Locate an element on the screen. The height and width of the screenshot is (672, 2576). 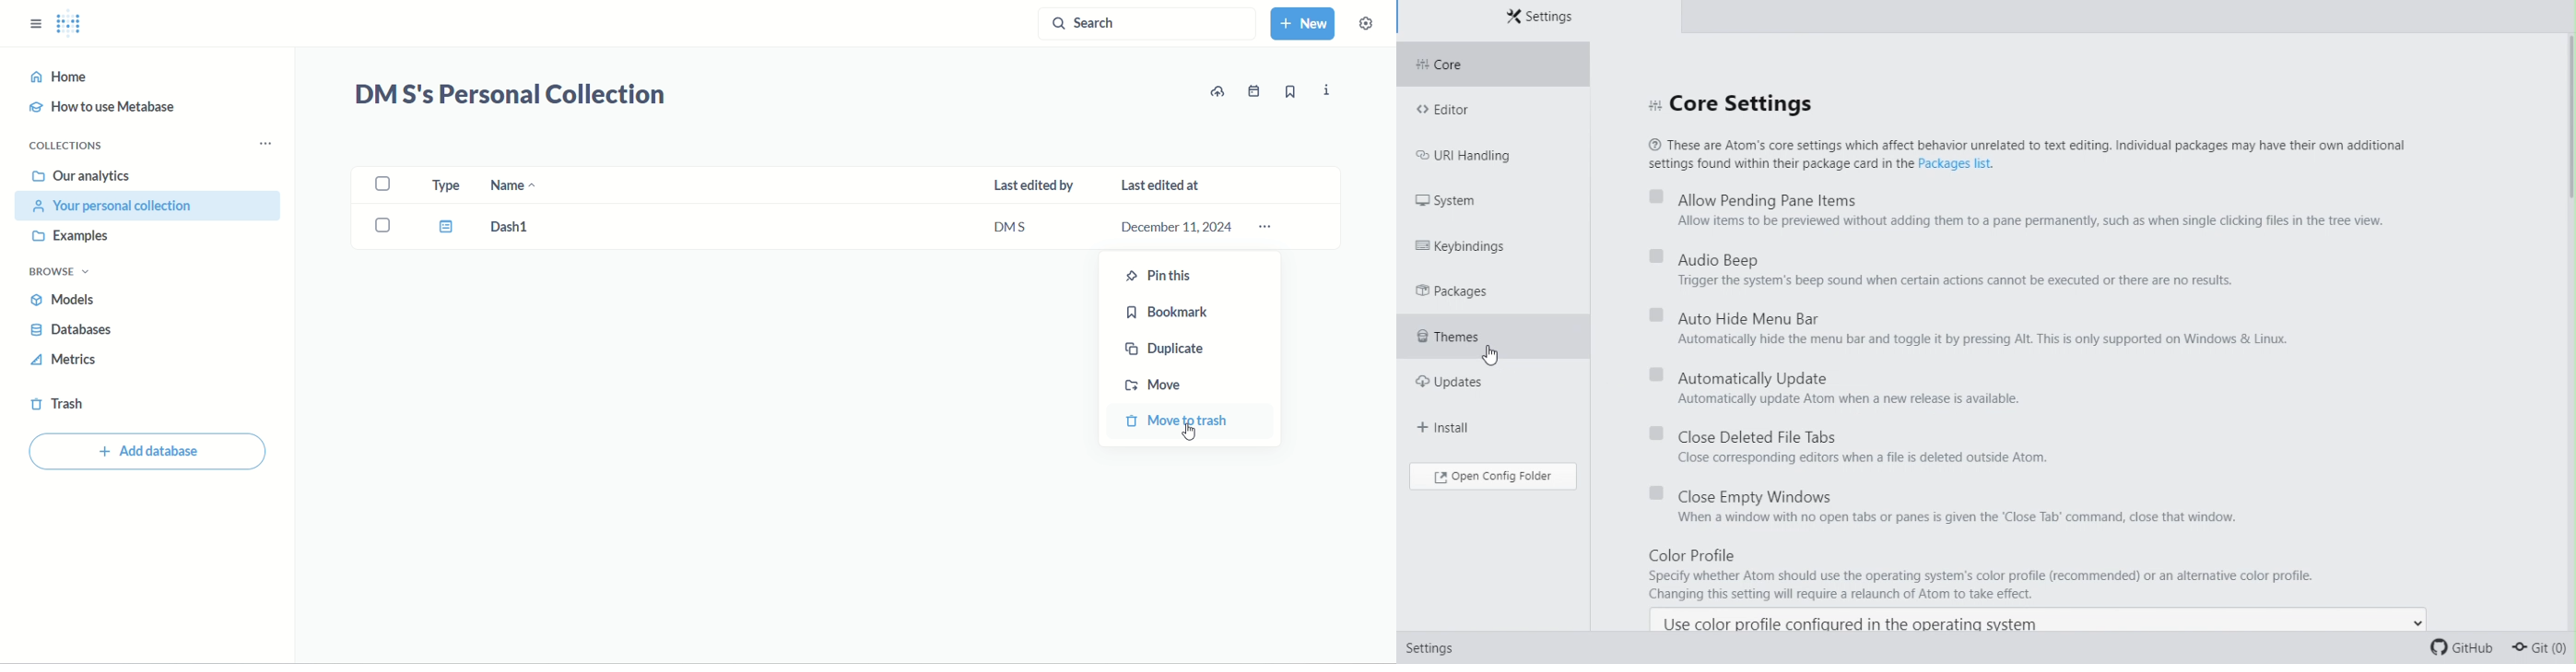
collection menu  is located at coordinates (272, 143).